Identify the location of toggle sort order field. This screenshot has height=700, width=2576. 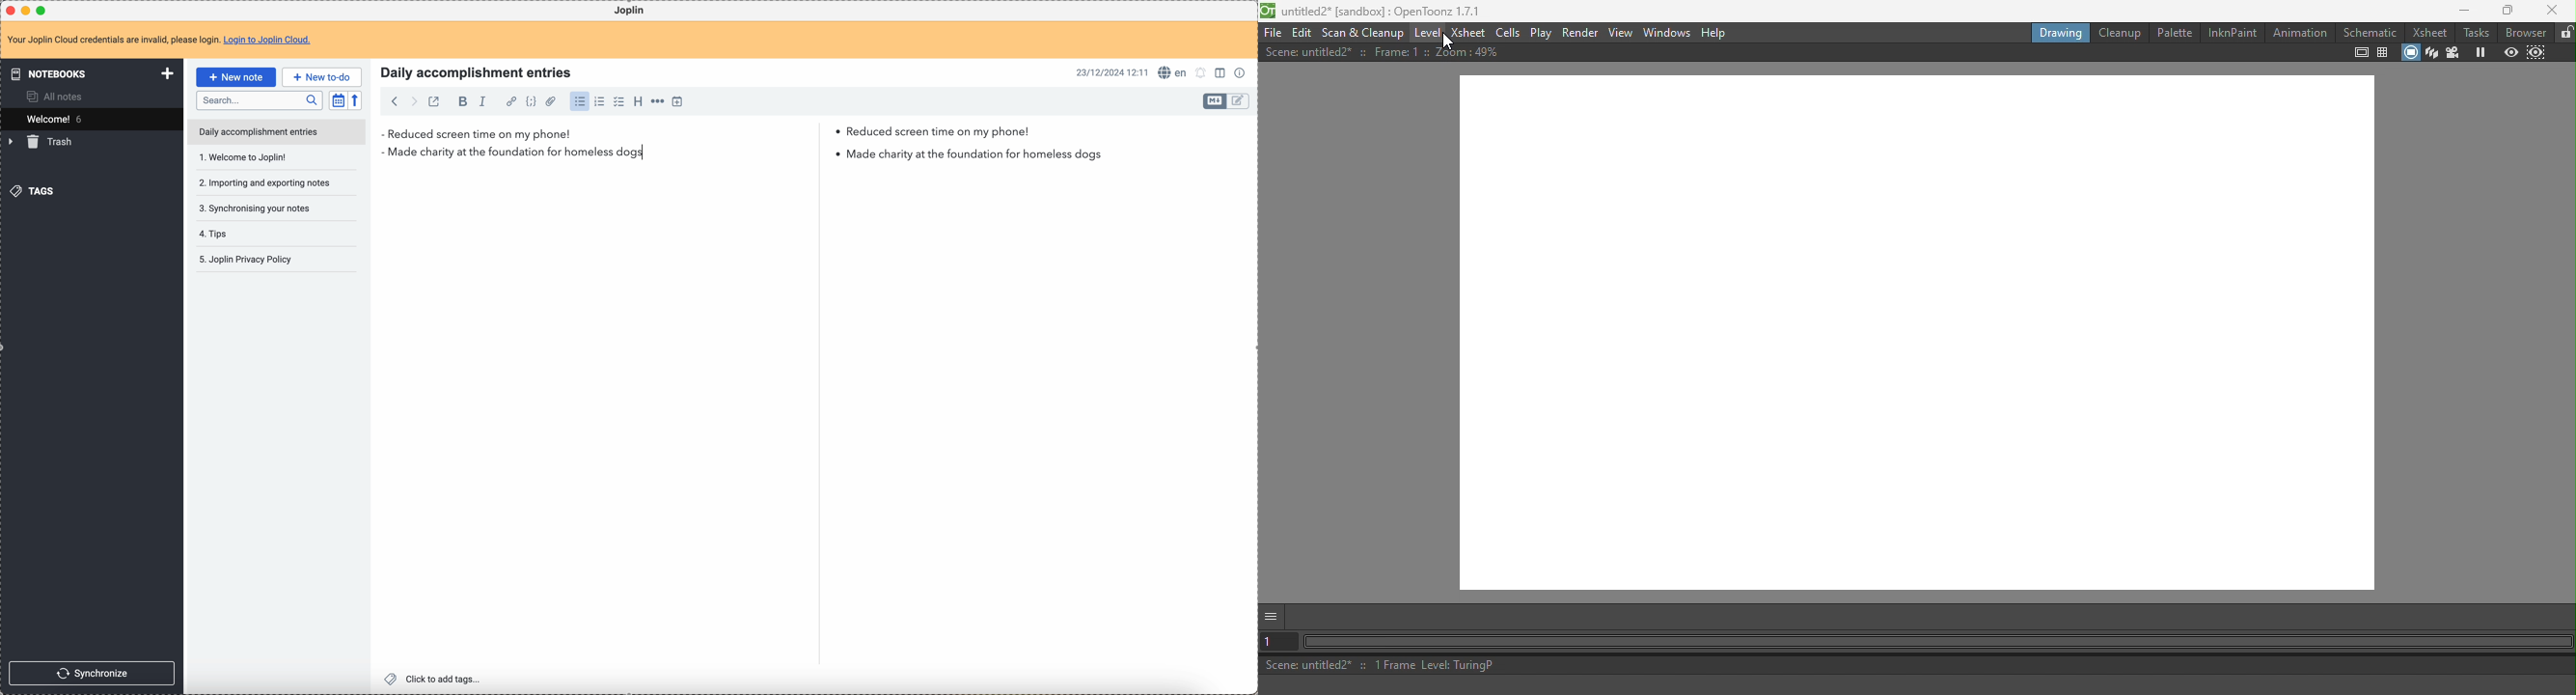
(338, 100).